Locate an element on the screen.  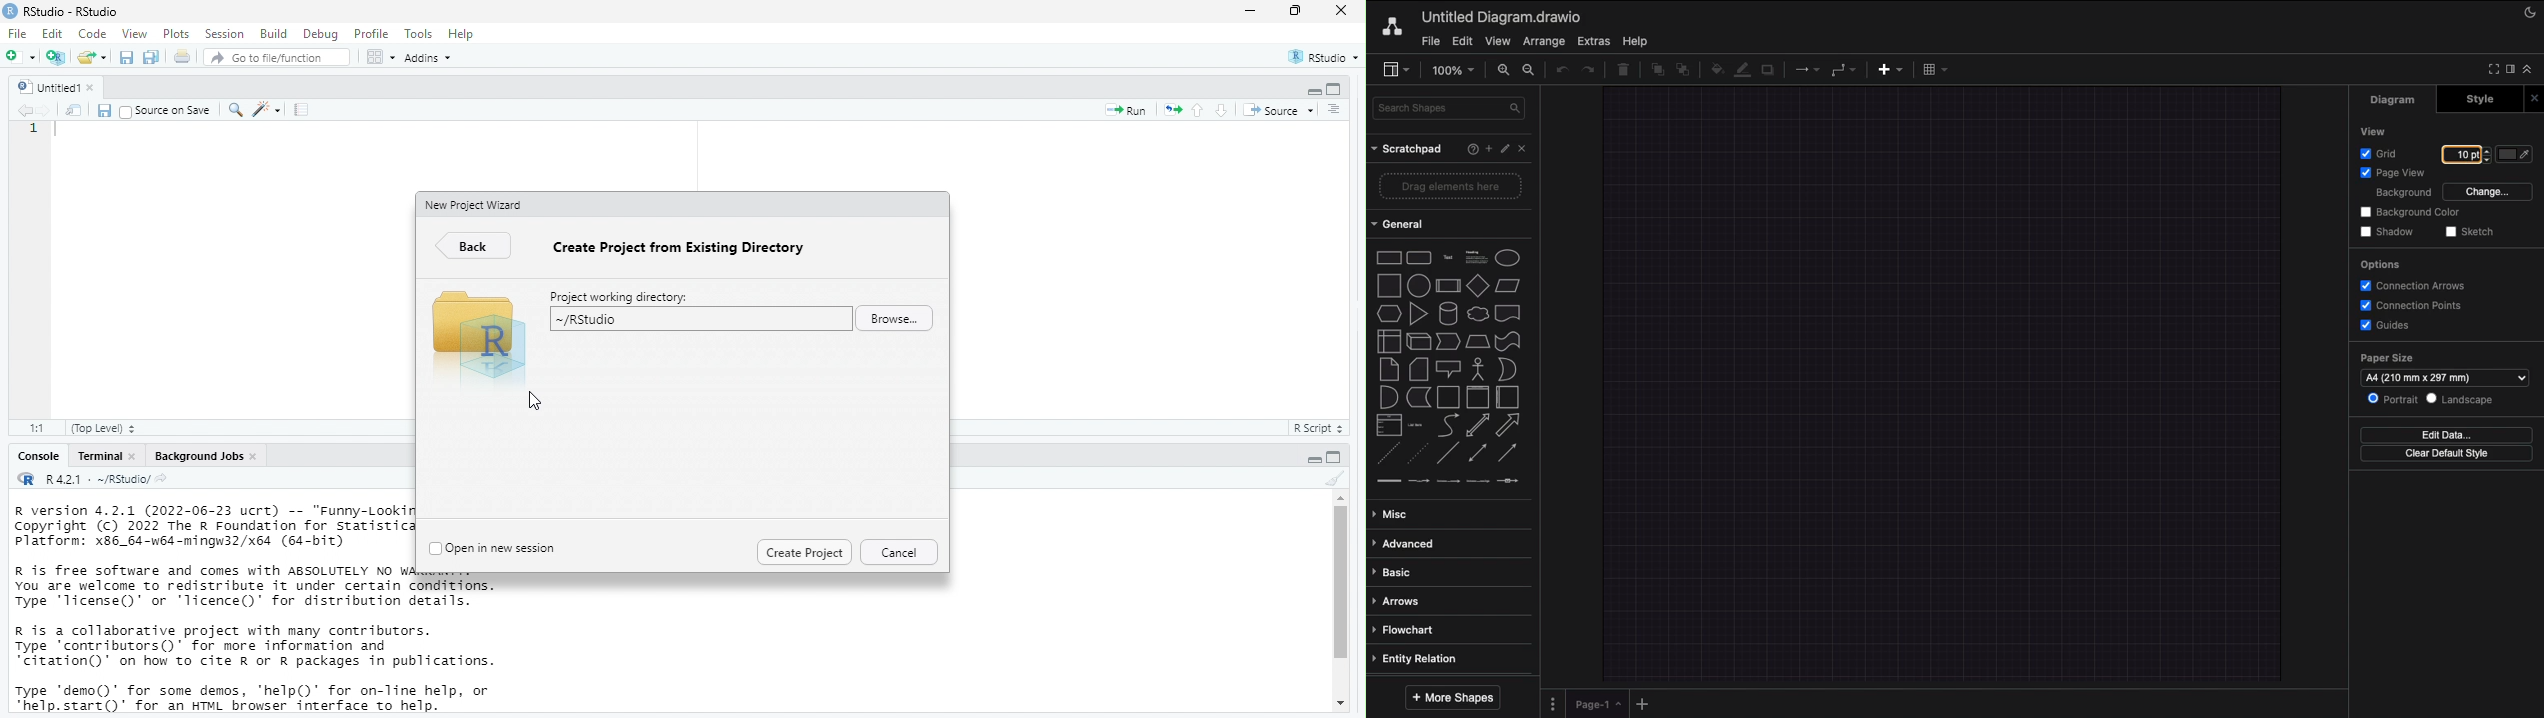
R Script is located at coordinates (1317, 429).